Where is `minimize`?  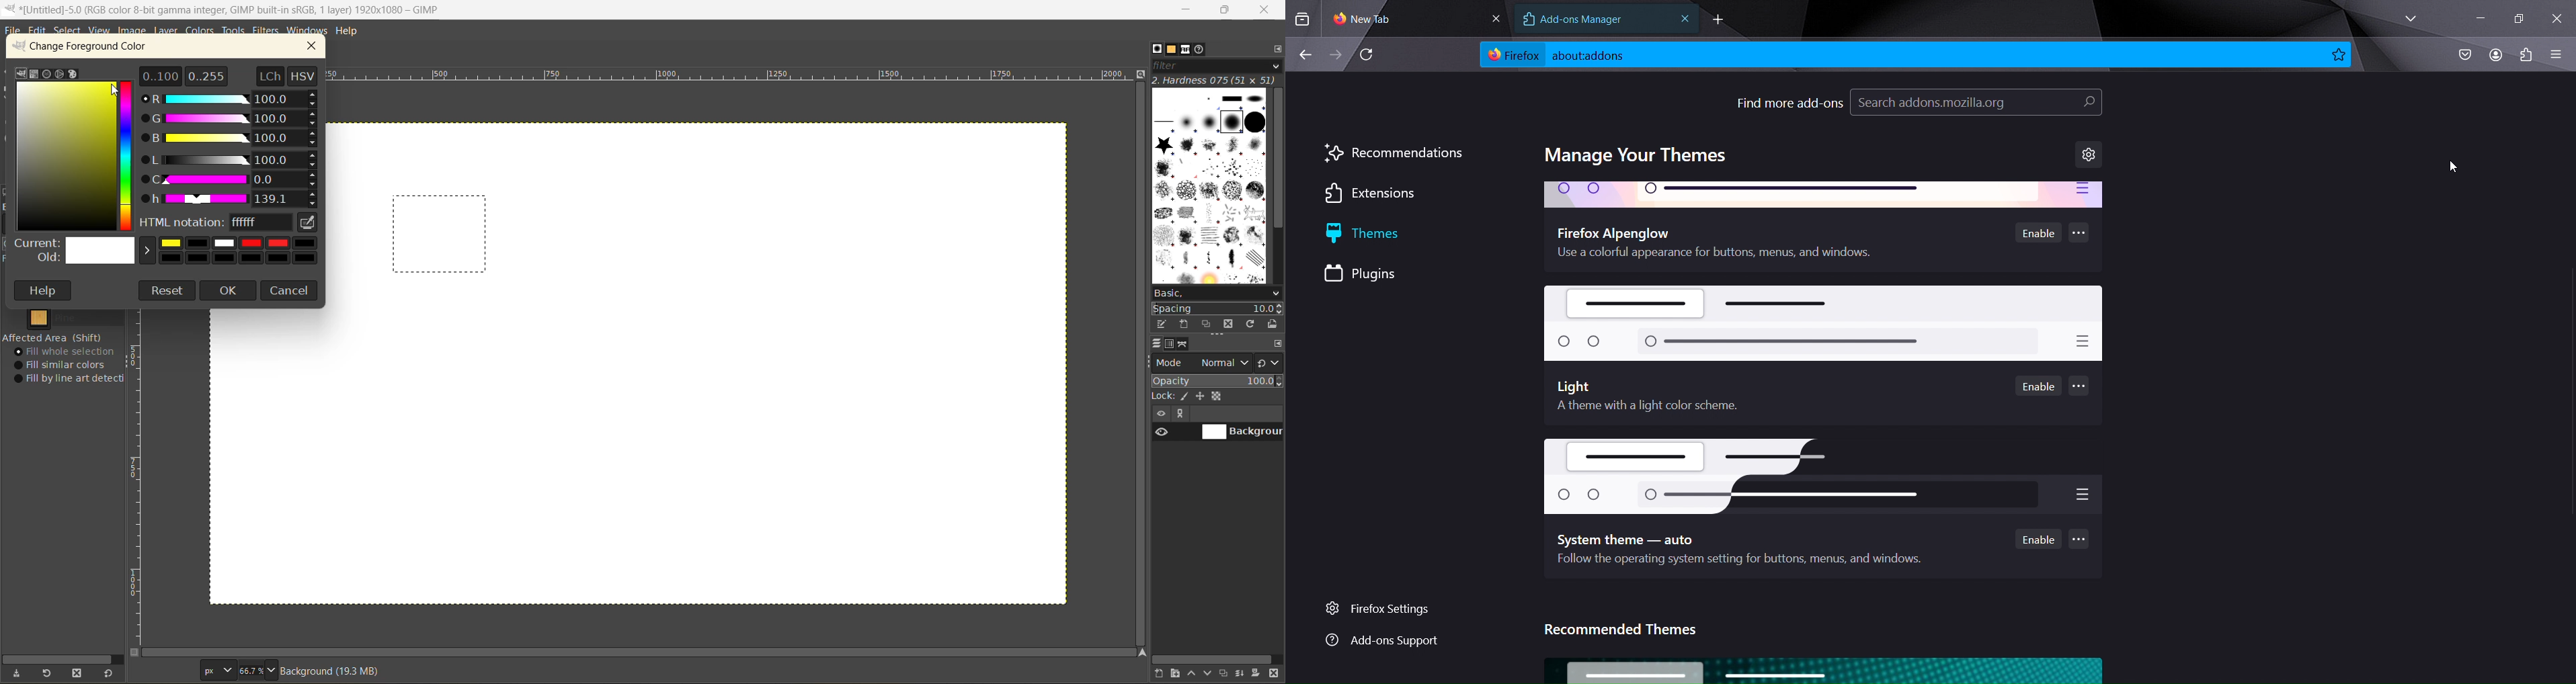 minimize is located at coordinates (2476, 19).